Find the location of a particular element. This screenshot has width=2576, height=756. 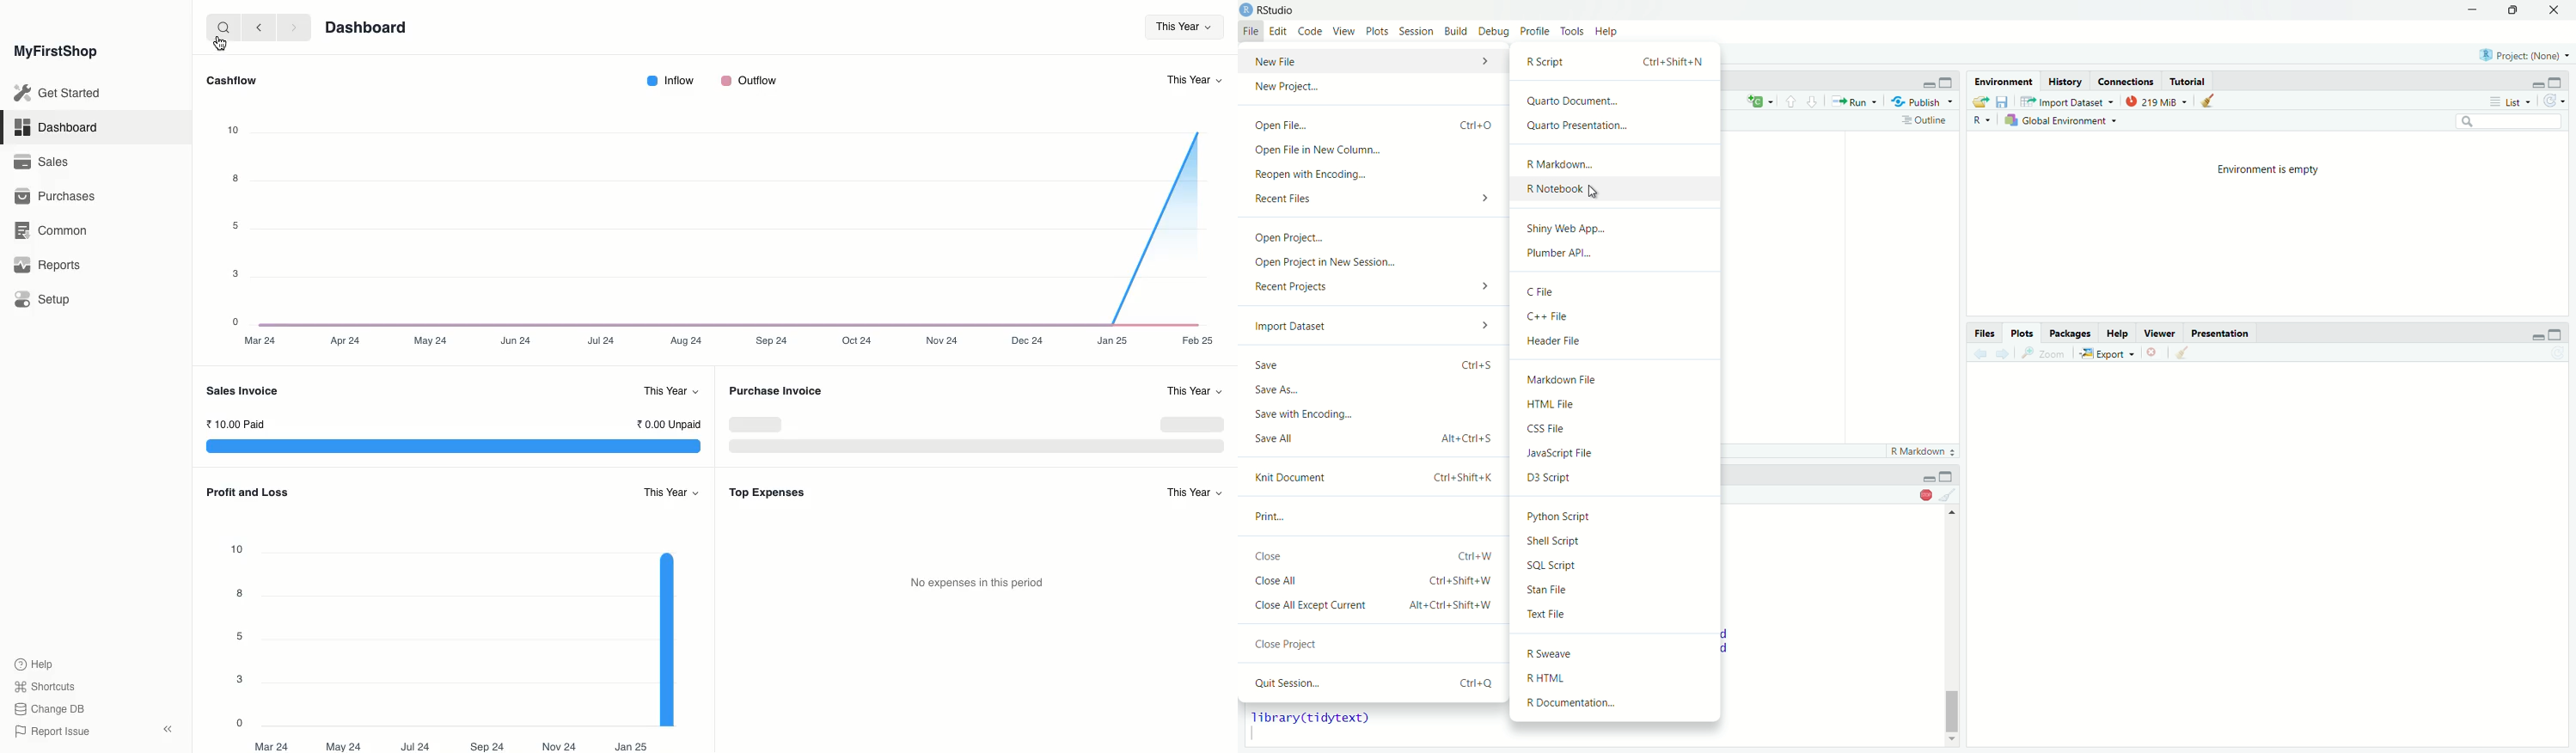

show document outline is located at coordinates (1926, 121).